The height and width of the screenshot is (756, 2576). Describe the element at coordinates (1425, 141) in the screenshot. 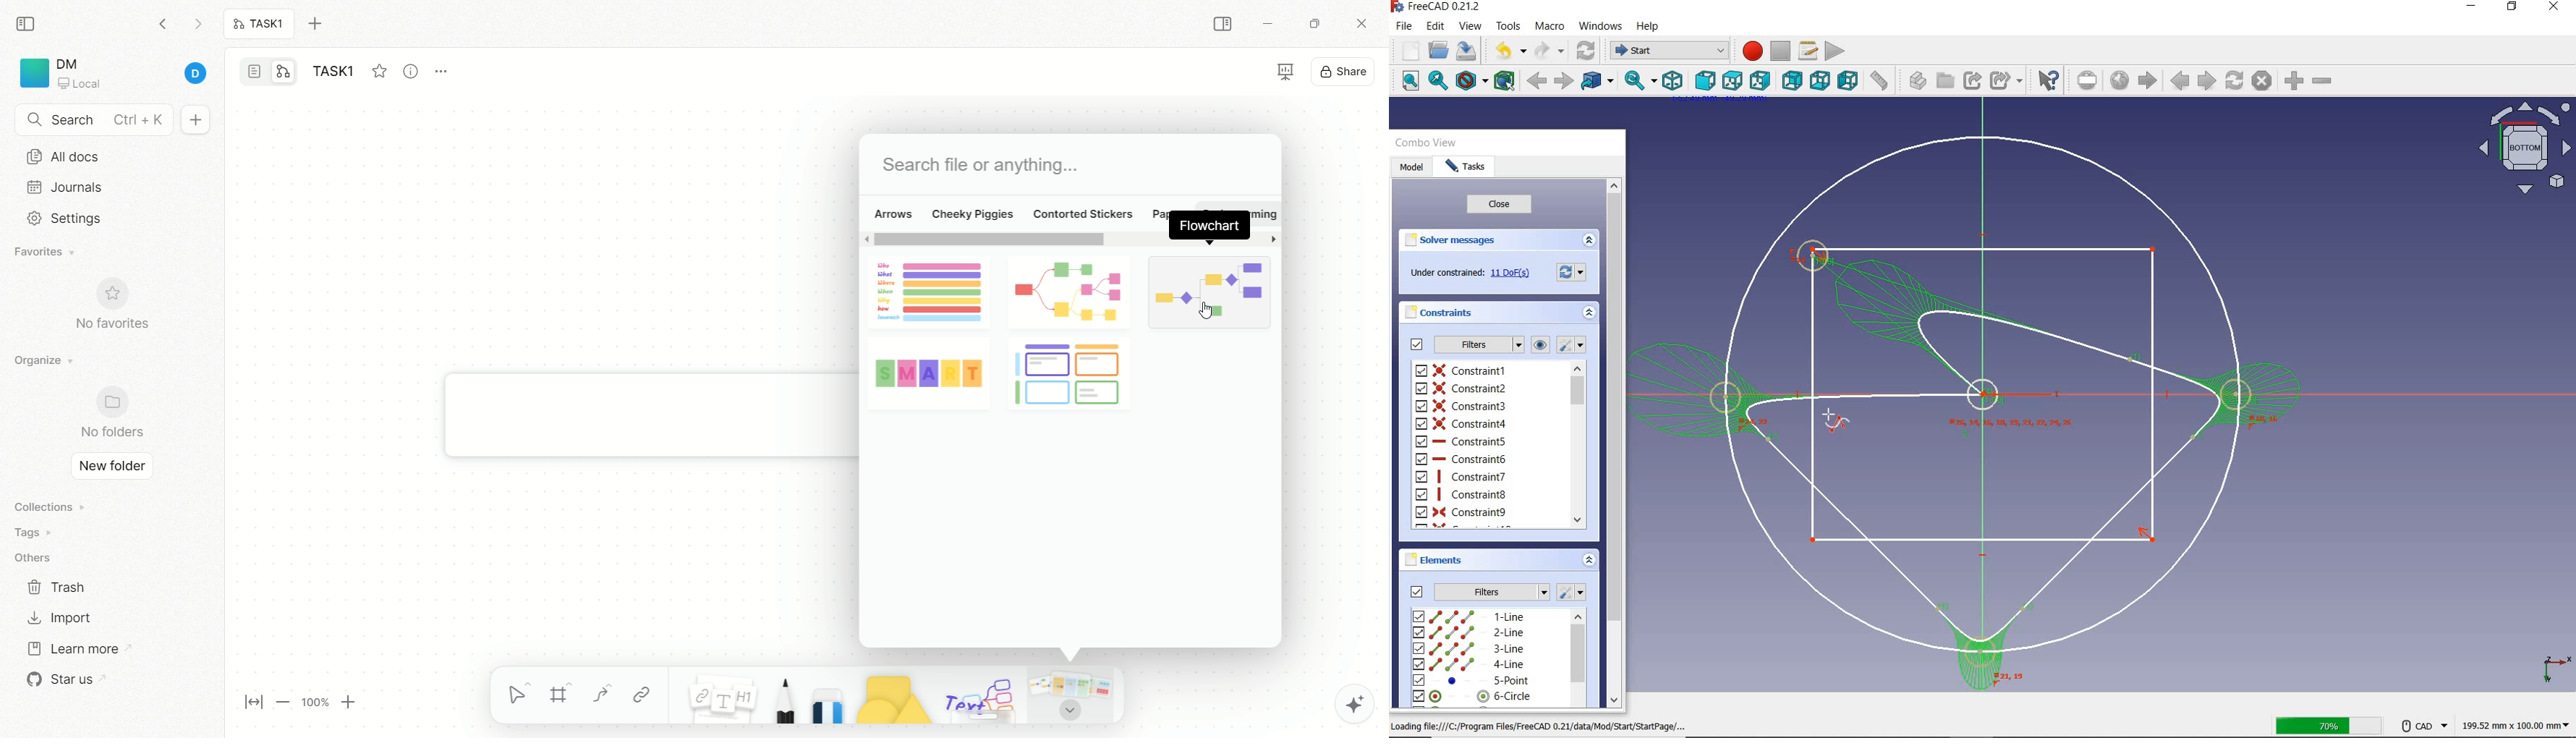

I see `combo view` at that location.